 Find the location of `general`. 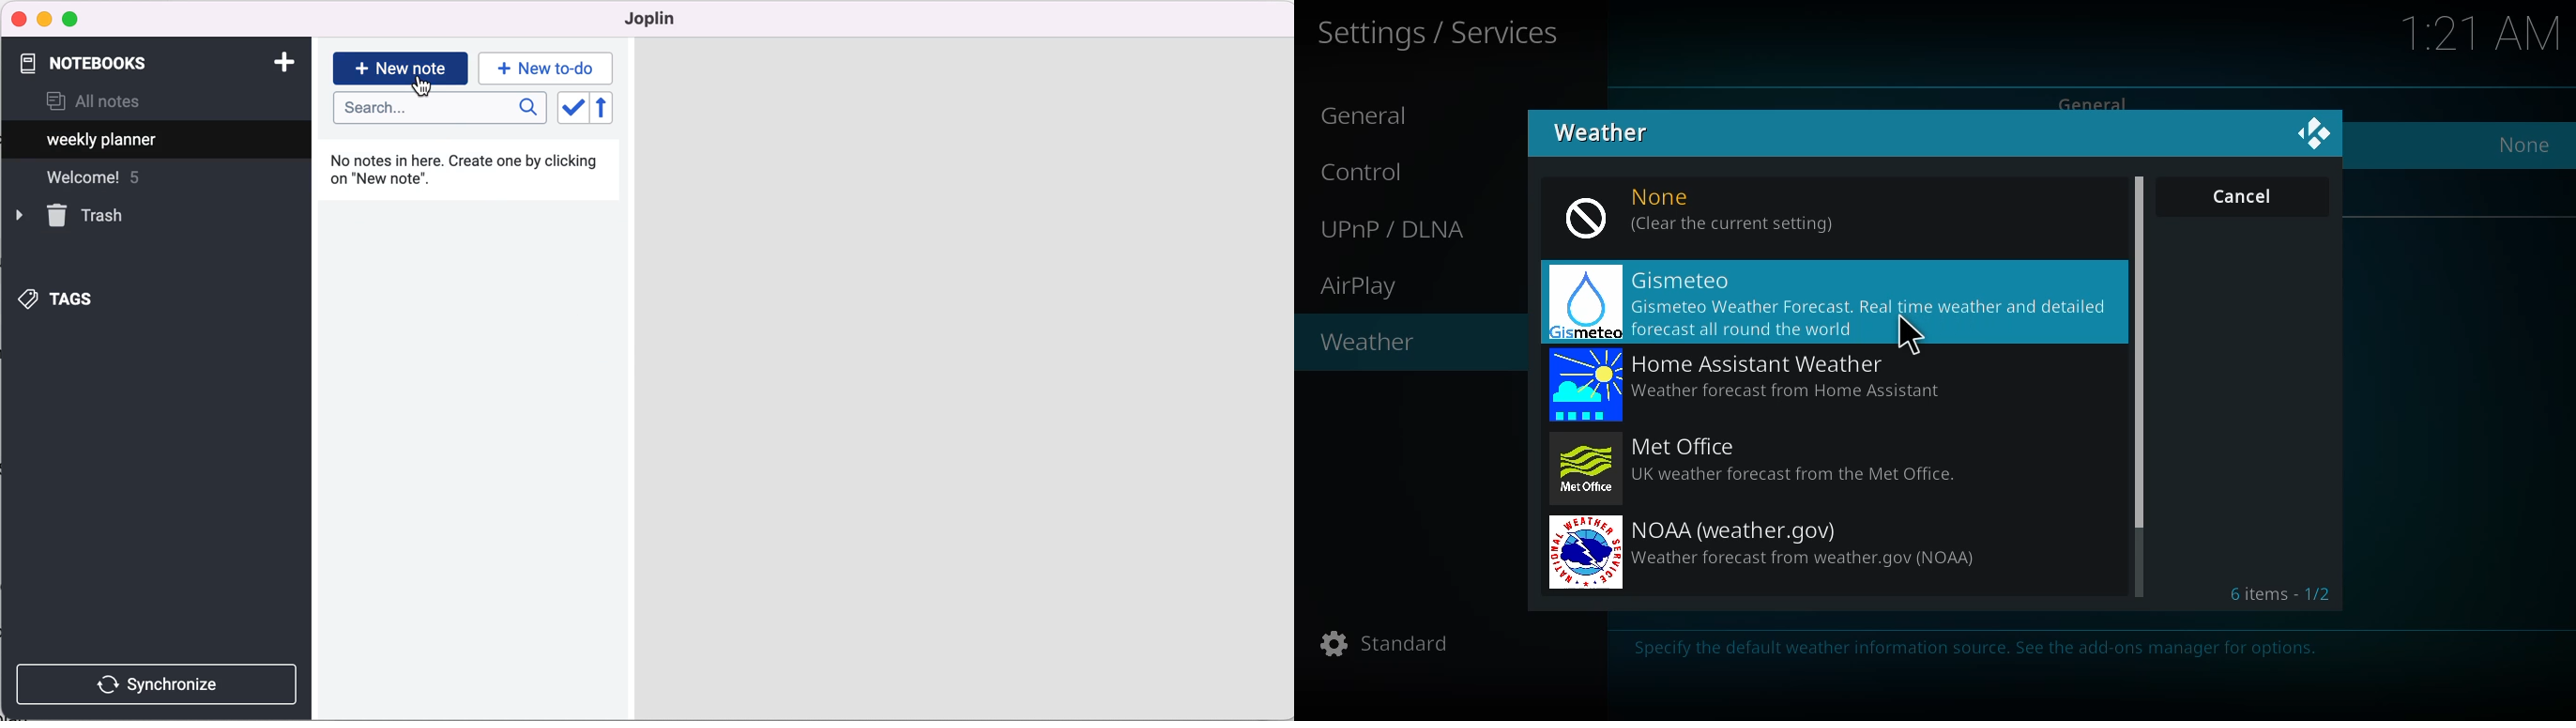

general is located at coordinates (1372, 116).